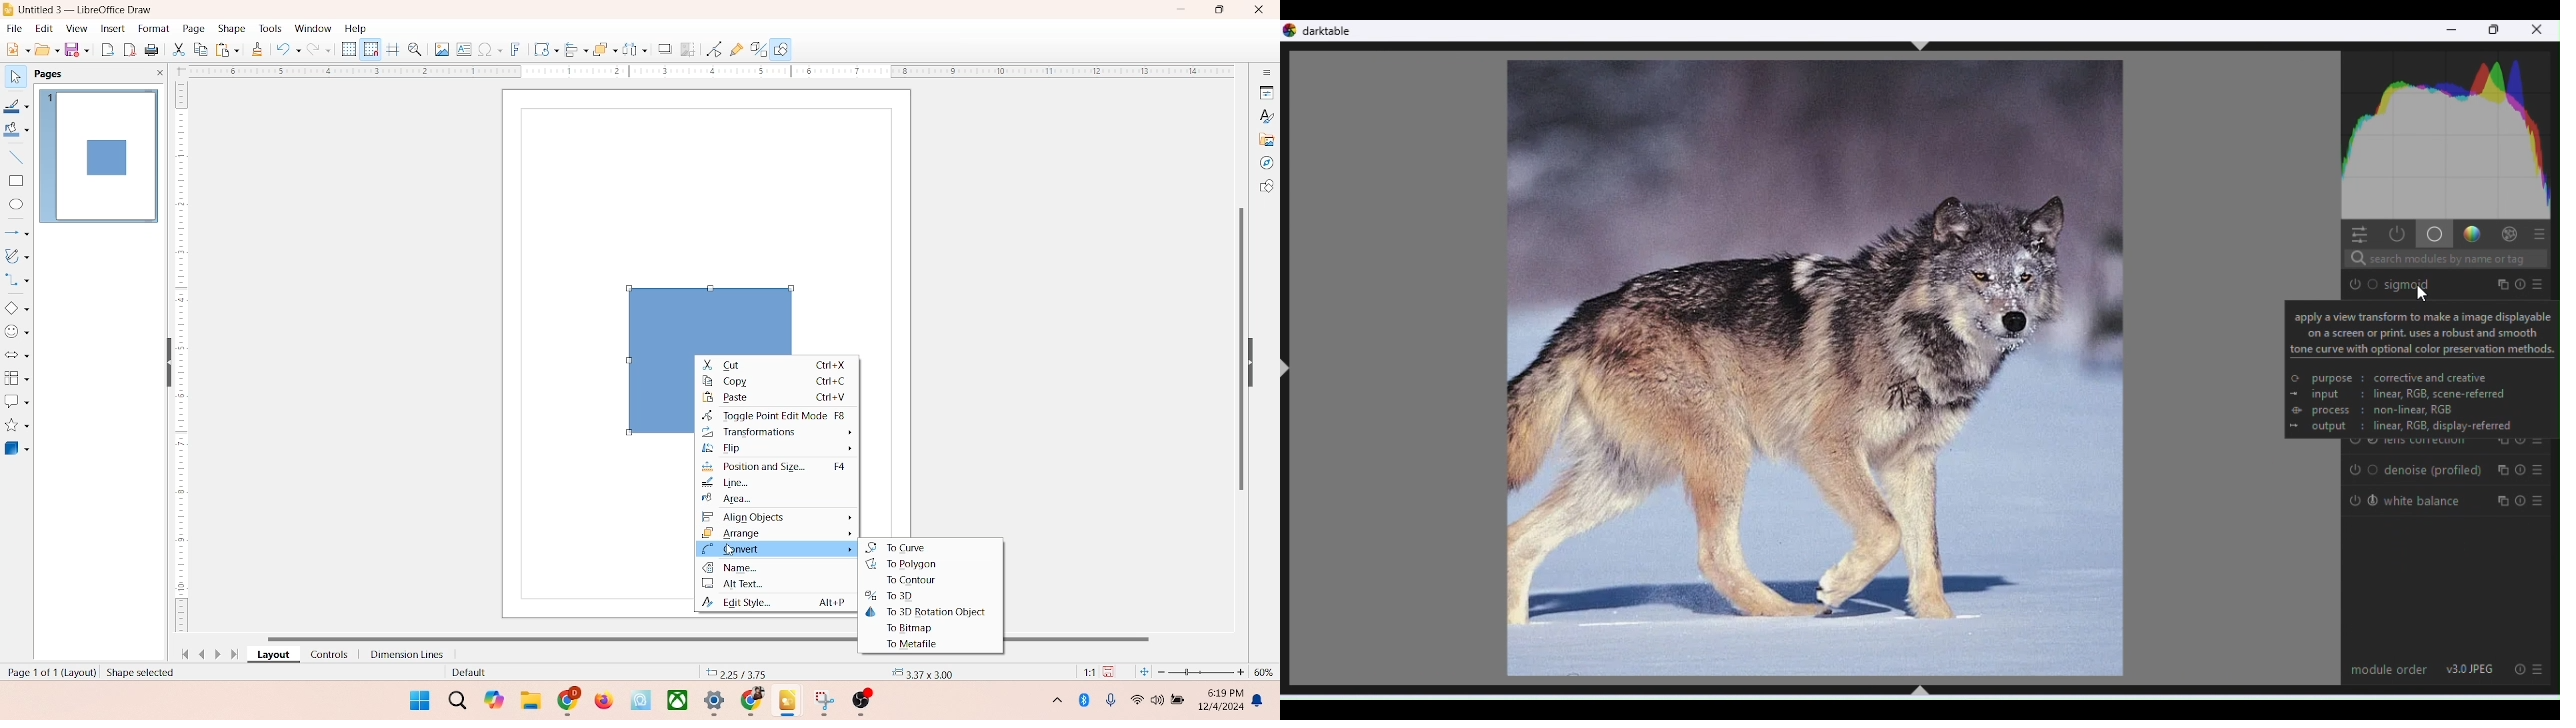 The image size is (2576, 728). Describe the element at coordinates (772, 604) in the screenshot. I see `edit style` at that location.